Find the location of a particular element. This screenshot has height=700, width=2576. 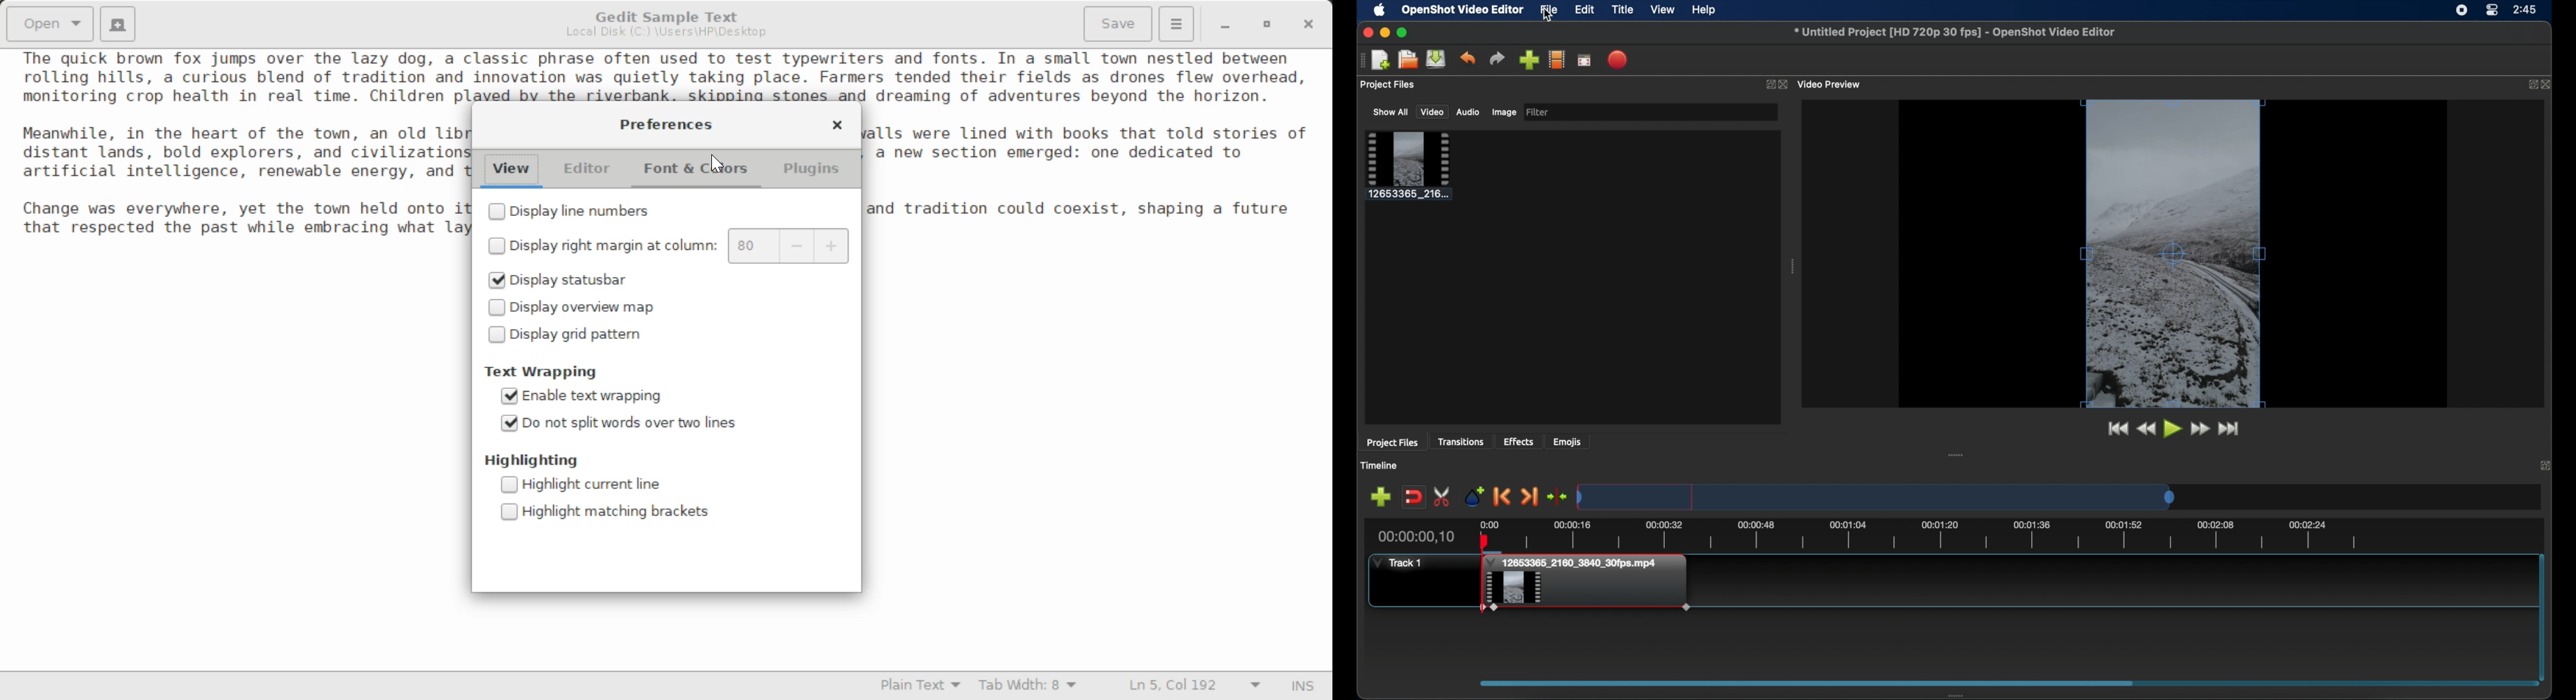

export video is located at coordinates (1618, 60).